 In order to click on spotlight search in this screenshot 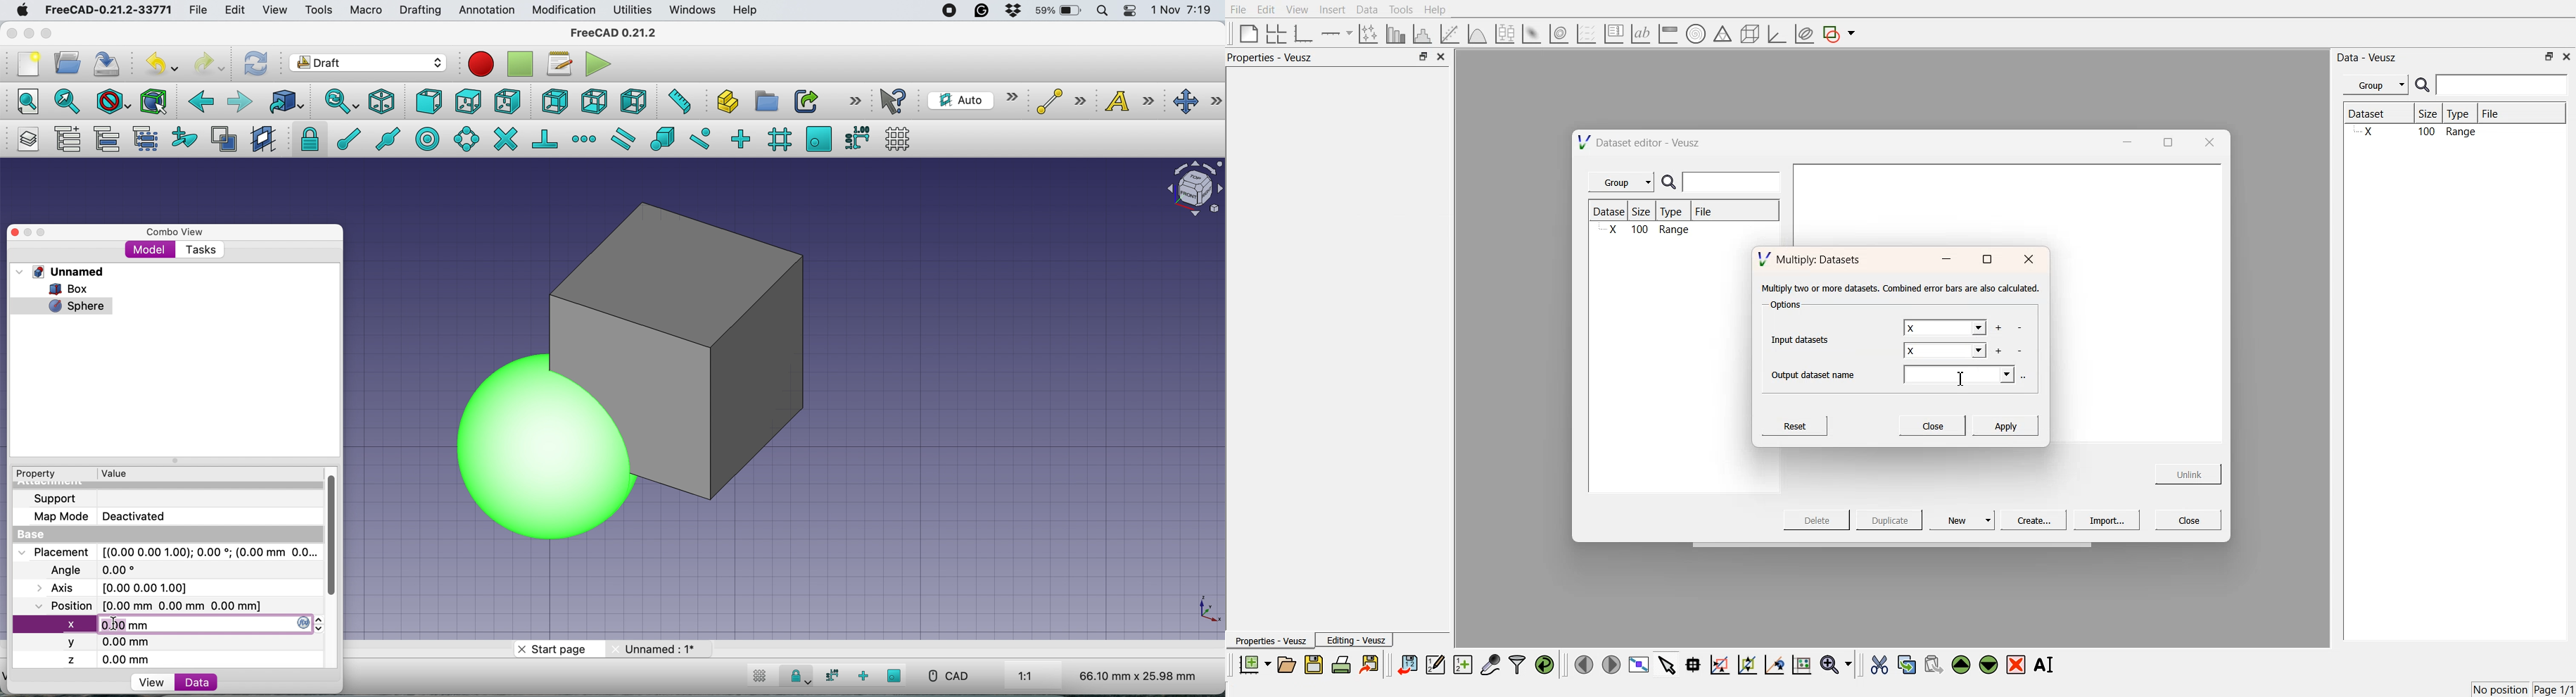, I will do `click(1101, 12)`.